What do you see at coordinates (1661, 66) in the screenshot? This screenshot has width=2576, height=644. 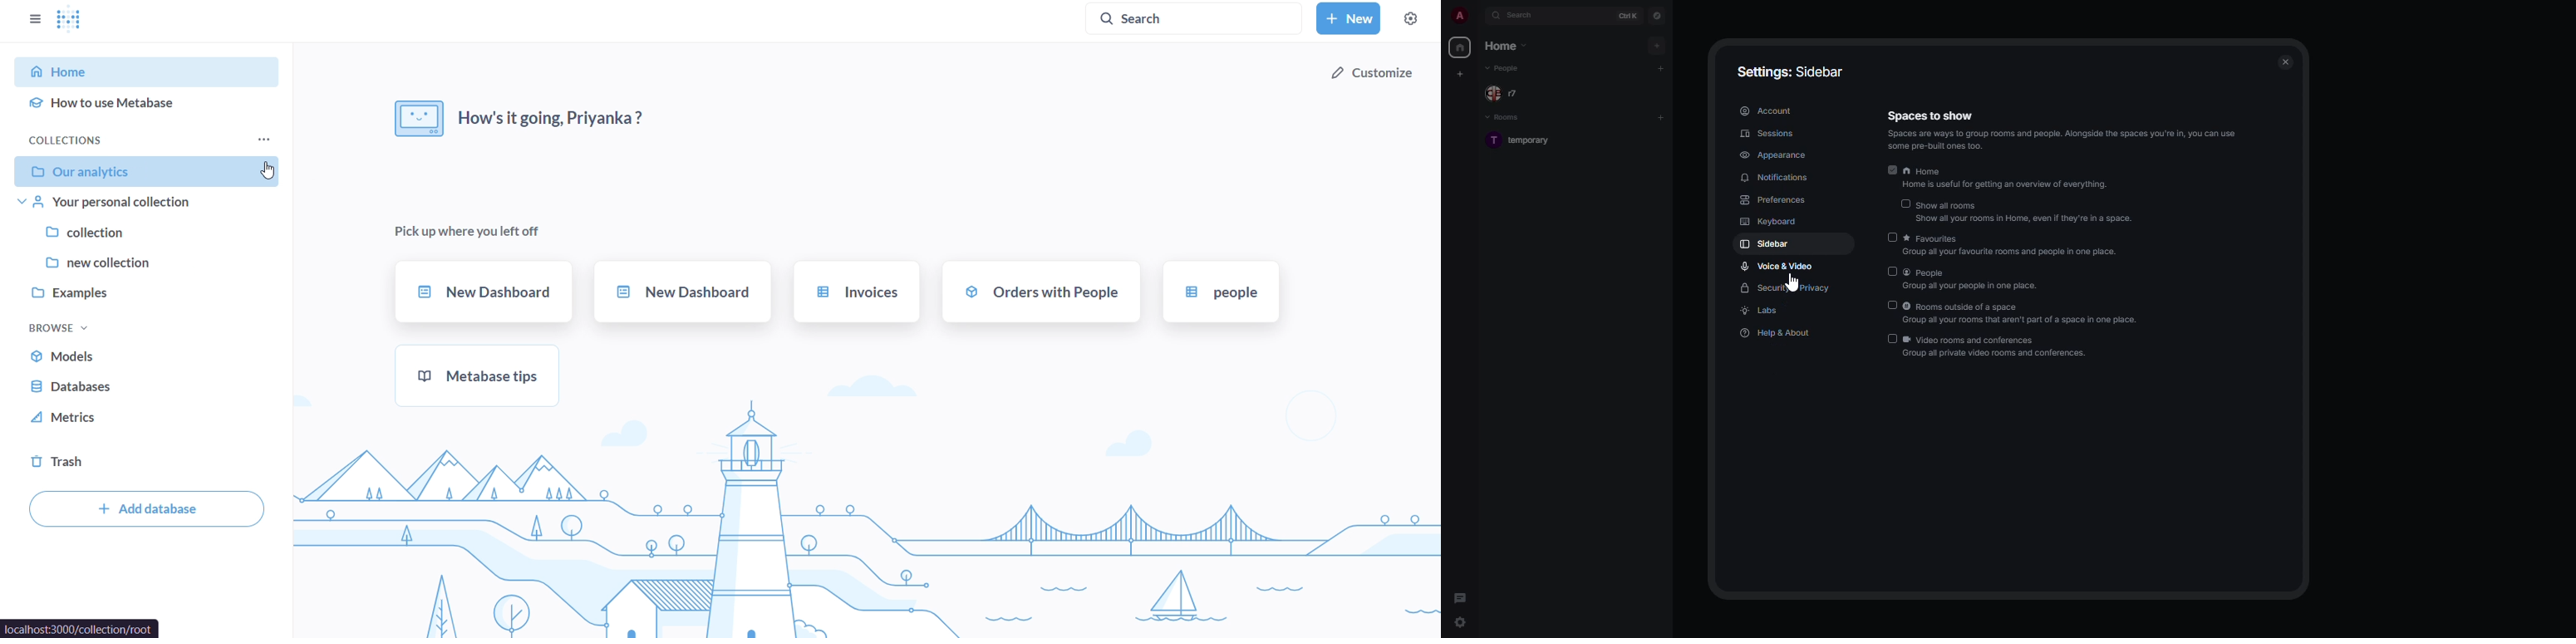 I see `add` at bounding box center [1661, 66].